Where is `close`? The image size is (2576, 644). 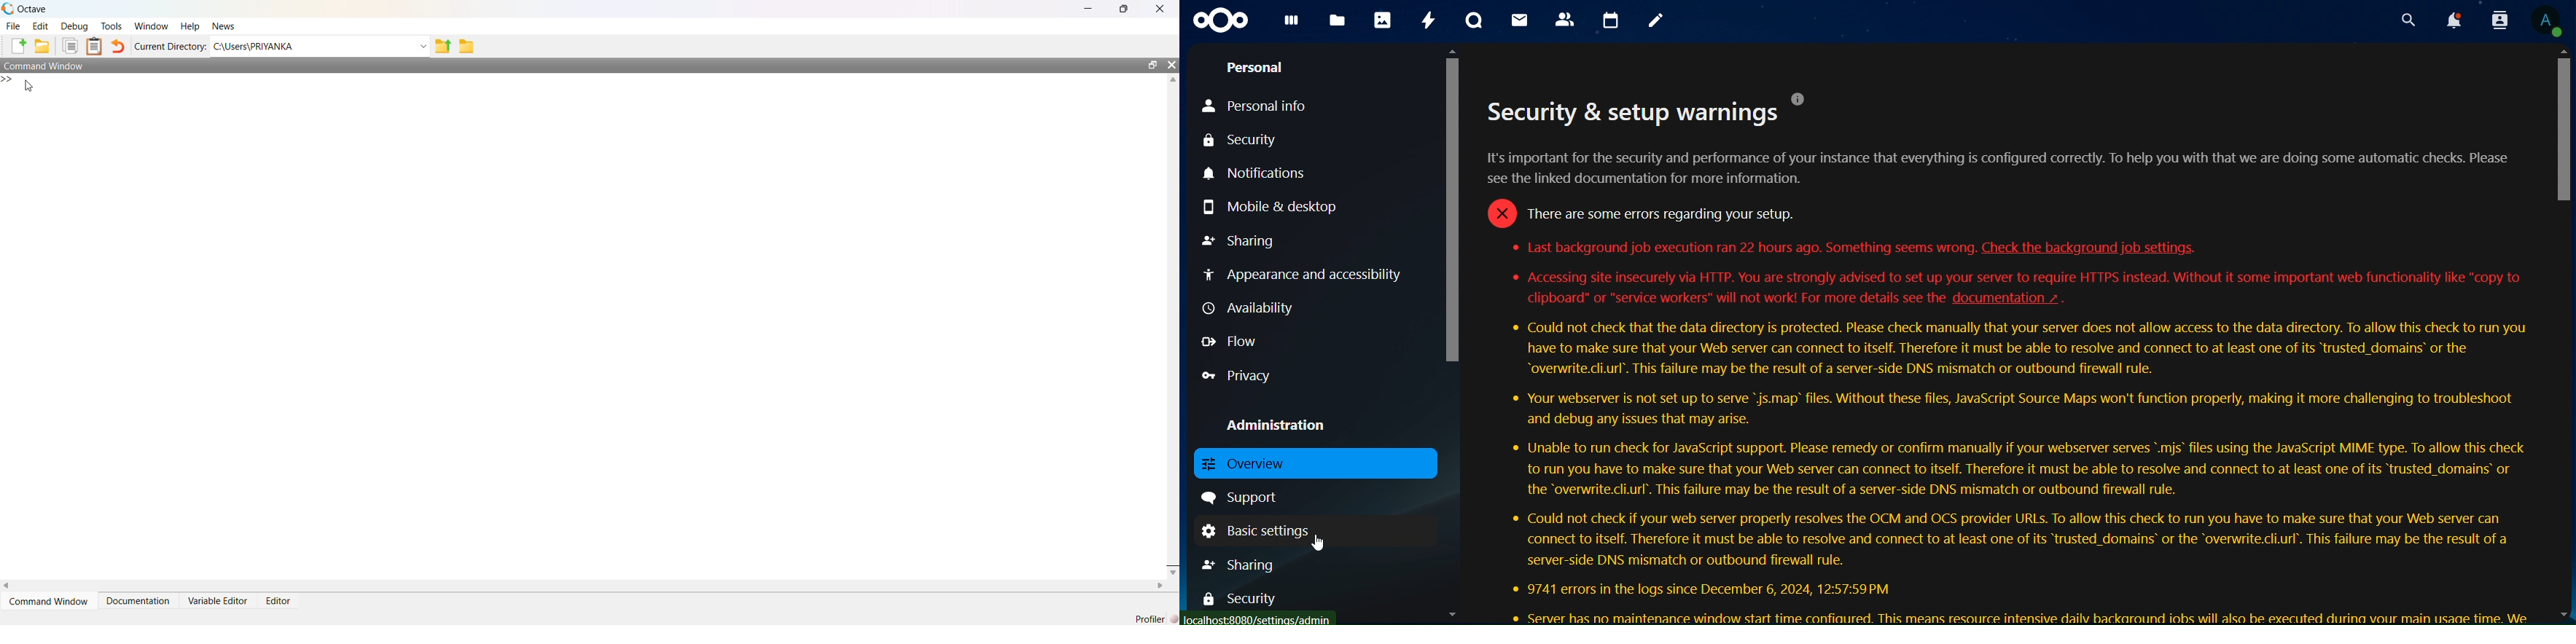 close is located at coordinates (1162, 8).